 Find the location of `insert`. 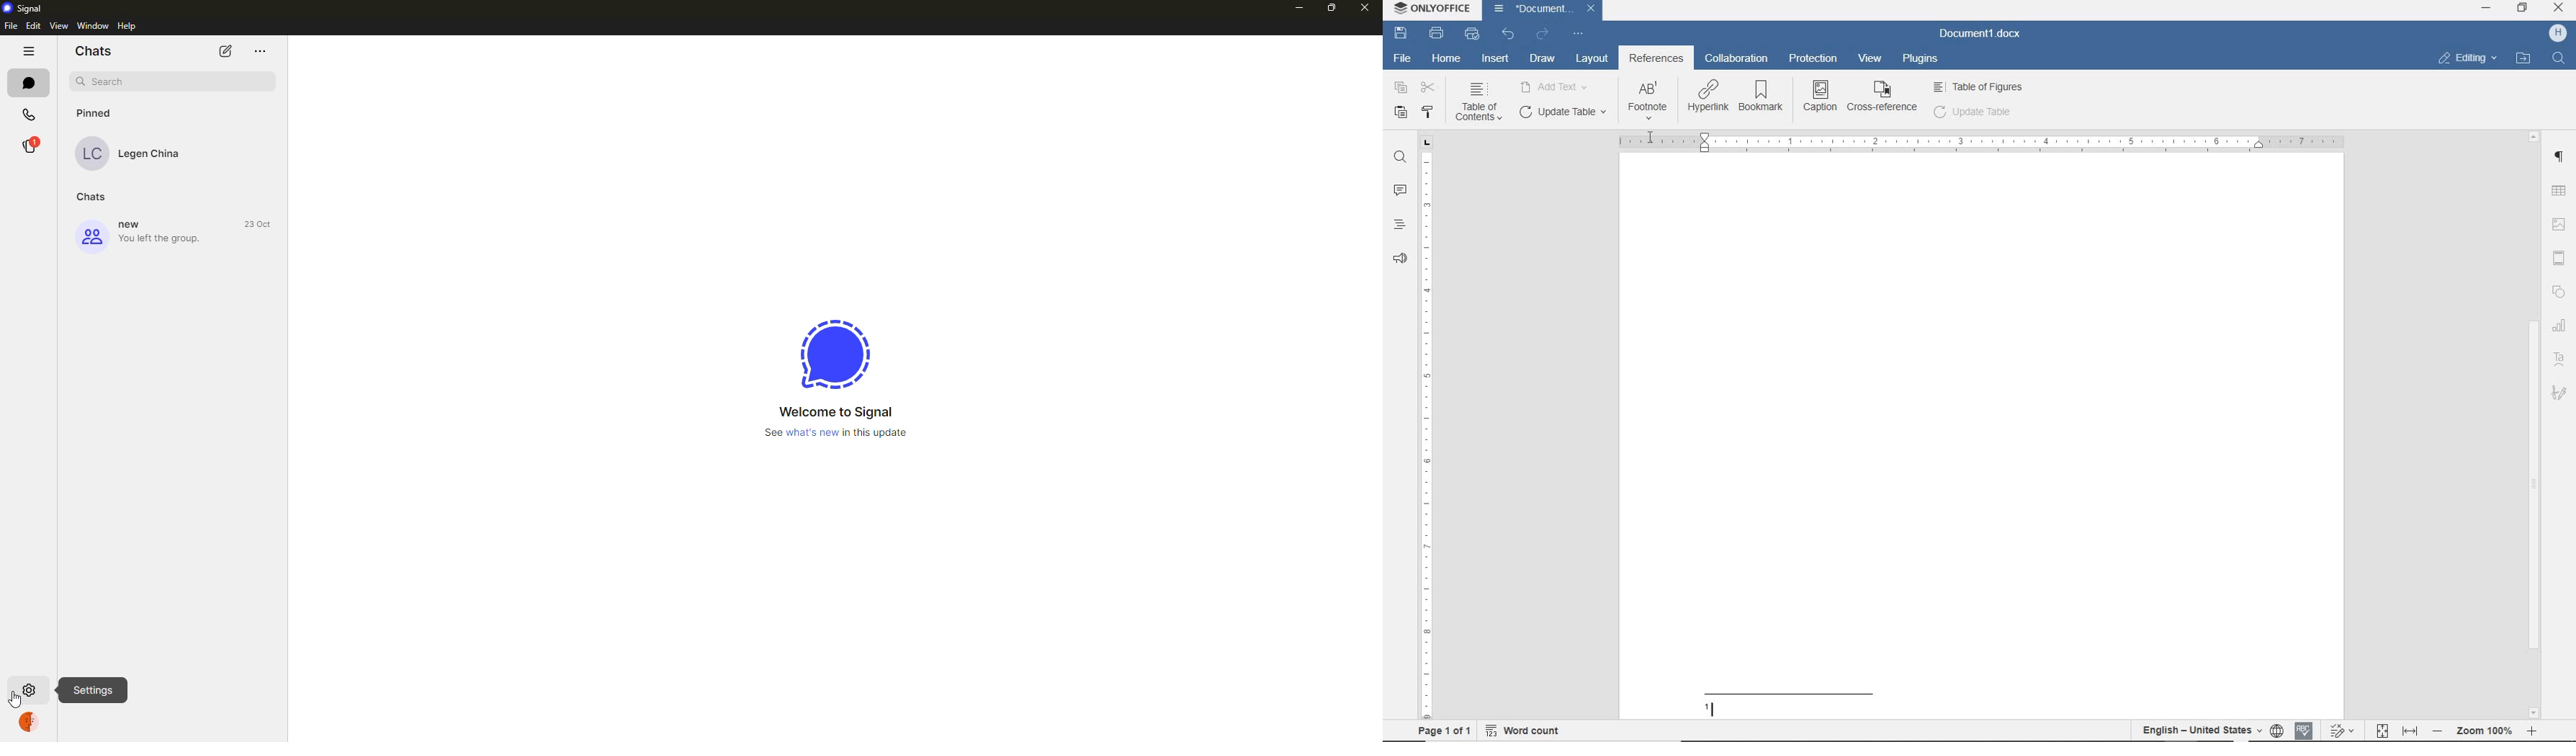

insert is located at coordinates (1496, 60).